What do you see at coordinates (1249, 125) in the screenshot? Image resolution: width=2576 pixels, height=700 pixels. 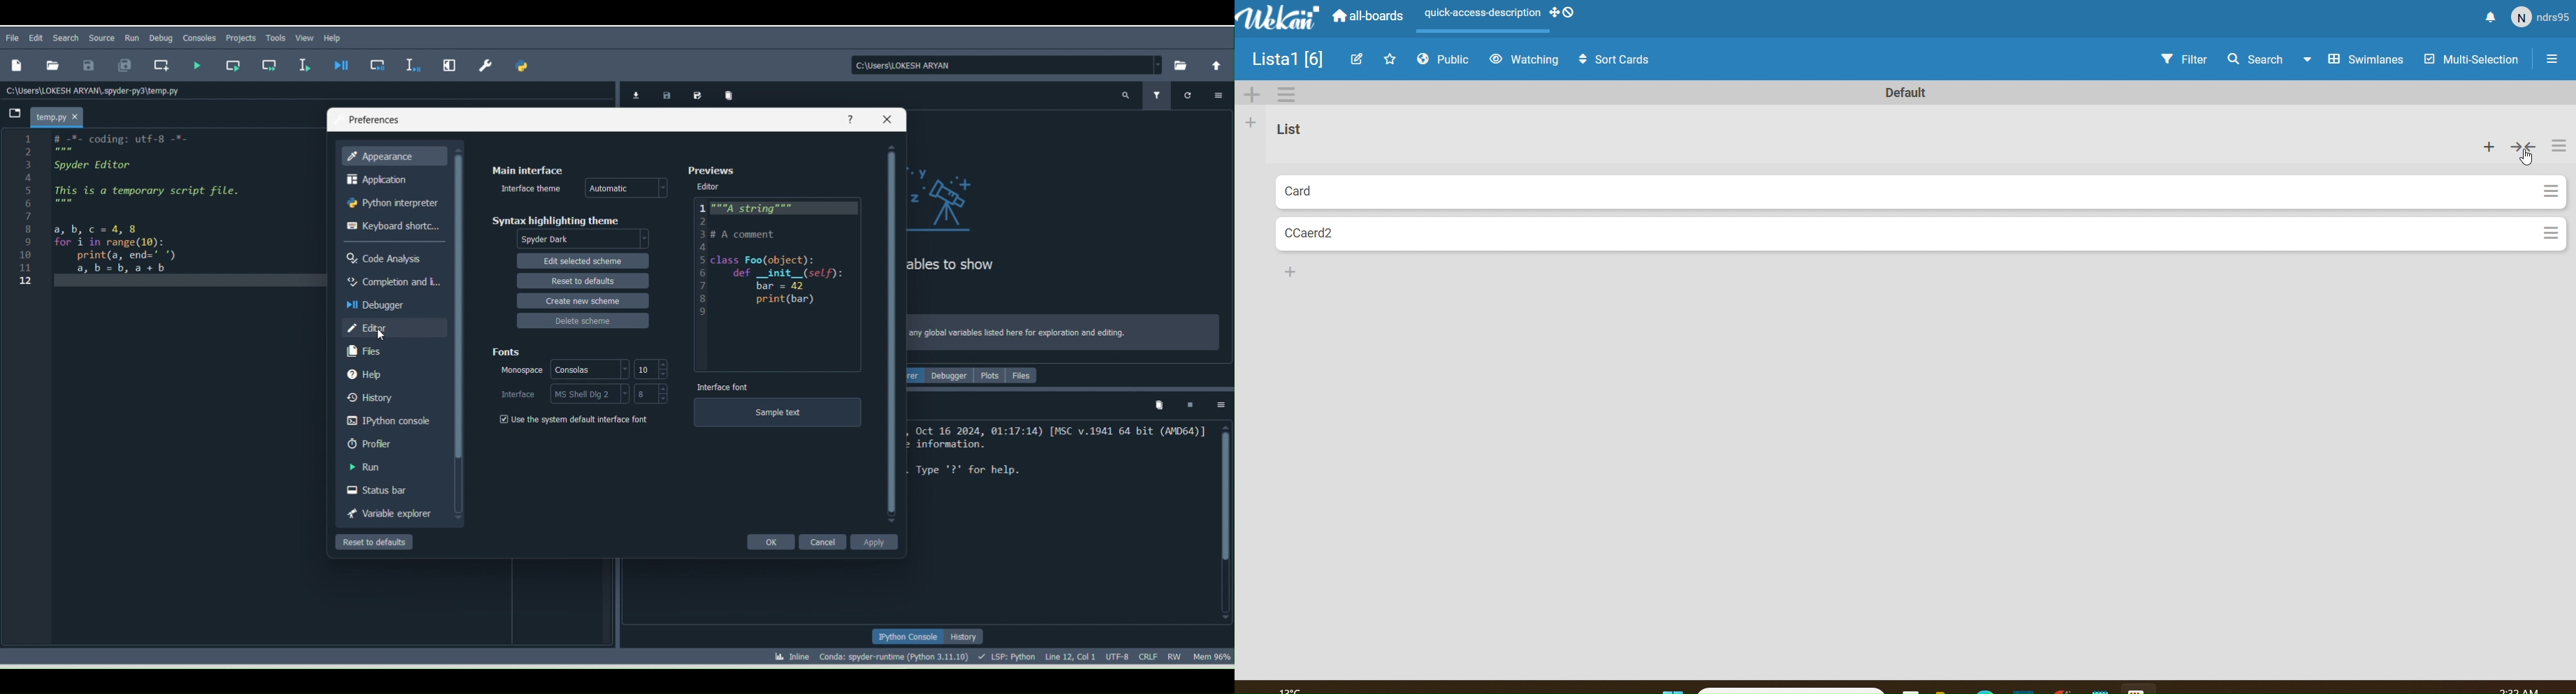 I see `Add` at bounding box center [1249, 125].